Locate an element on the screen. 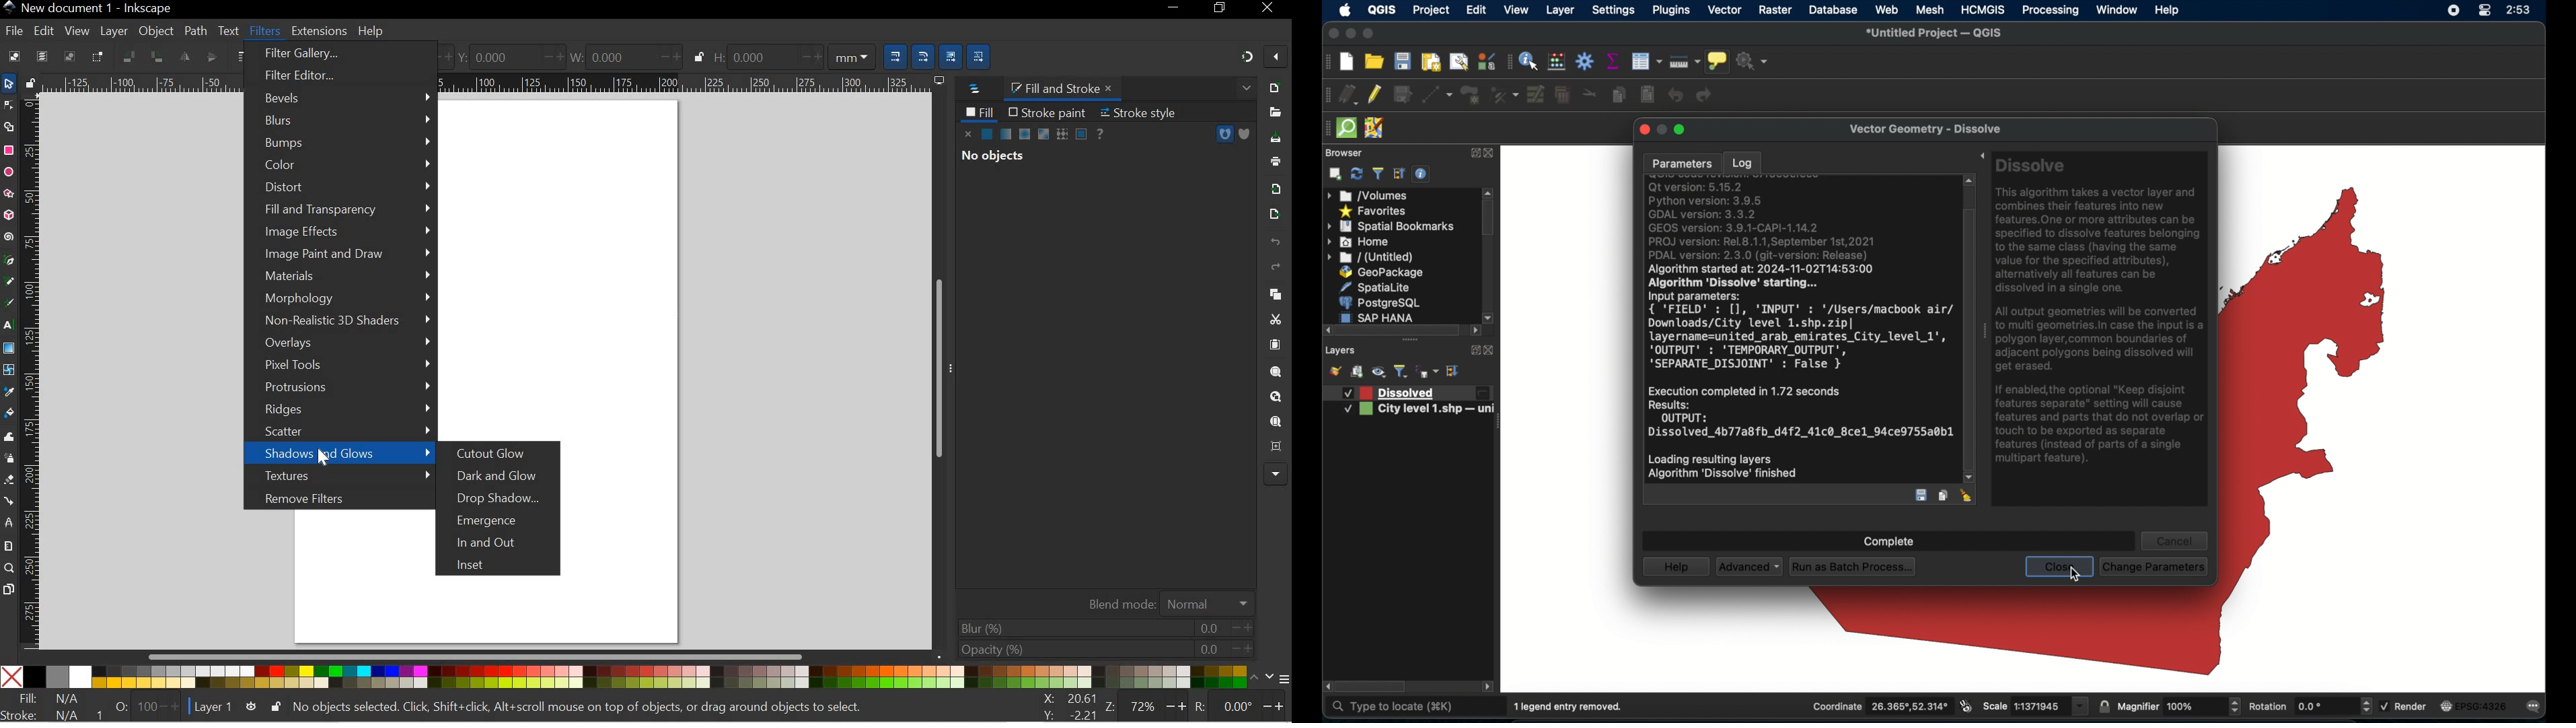 The height and width of the screenshot is (728, 2576). DESELECT ANY SELECTED OBJECTS is located at coordinates (69, 56).